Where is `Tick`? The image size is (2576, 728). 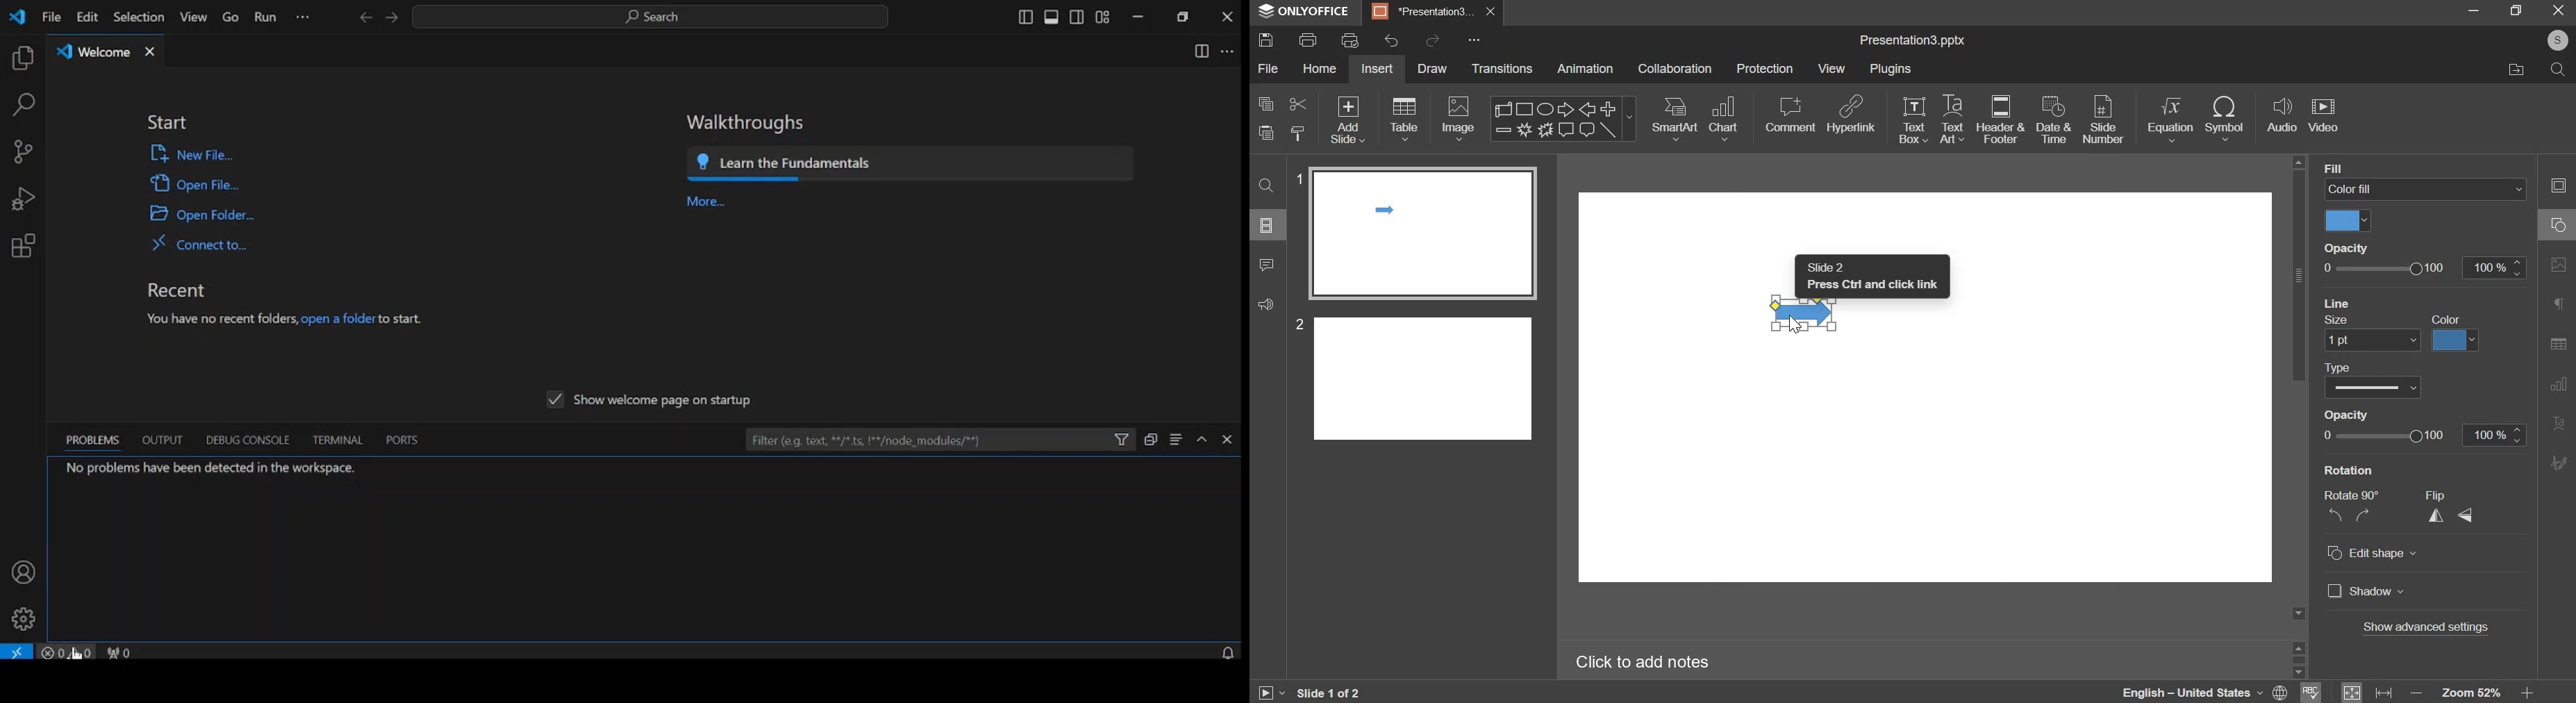 Tick is located at coordinates (553, 401).